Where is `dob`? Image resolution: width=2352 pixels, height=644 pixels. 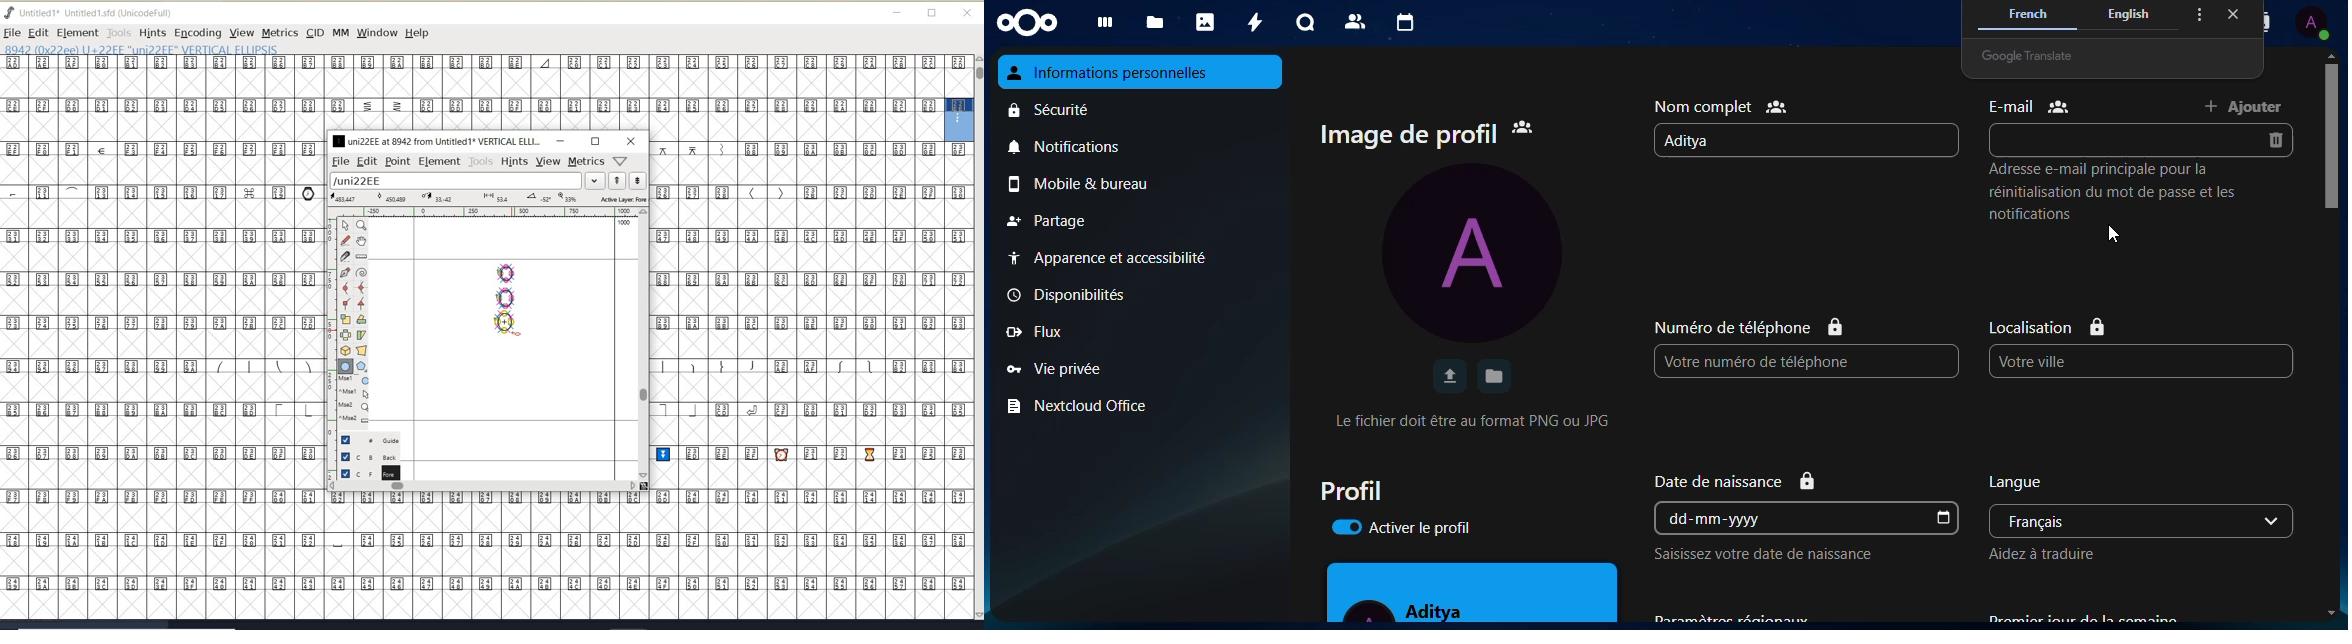 dob is located at coordinates (1944, 518).